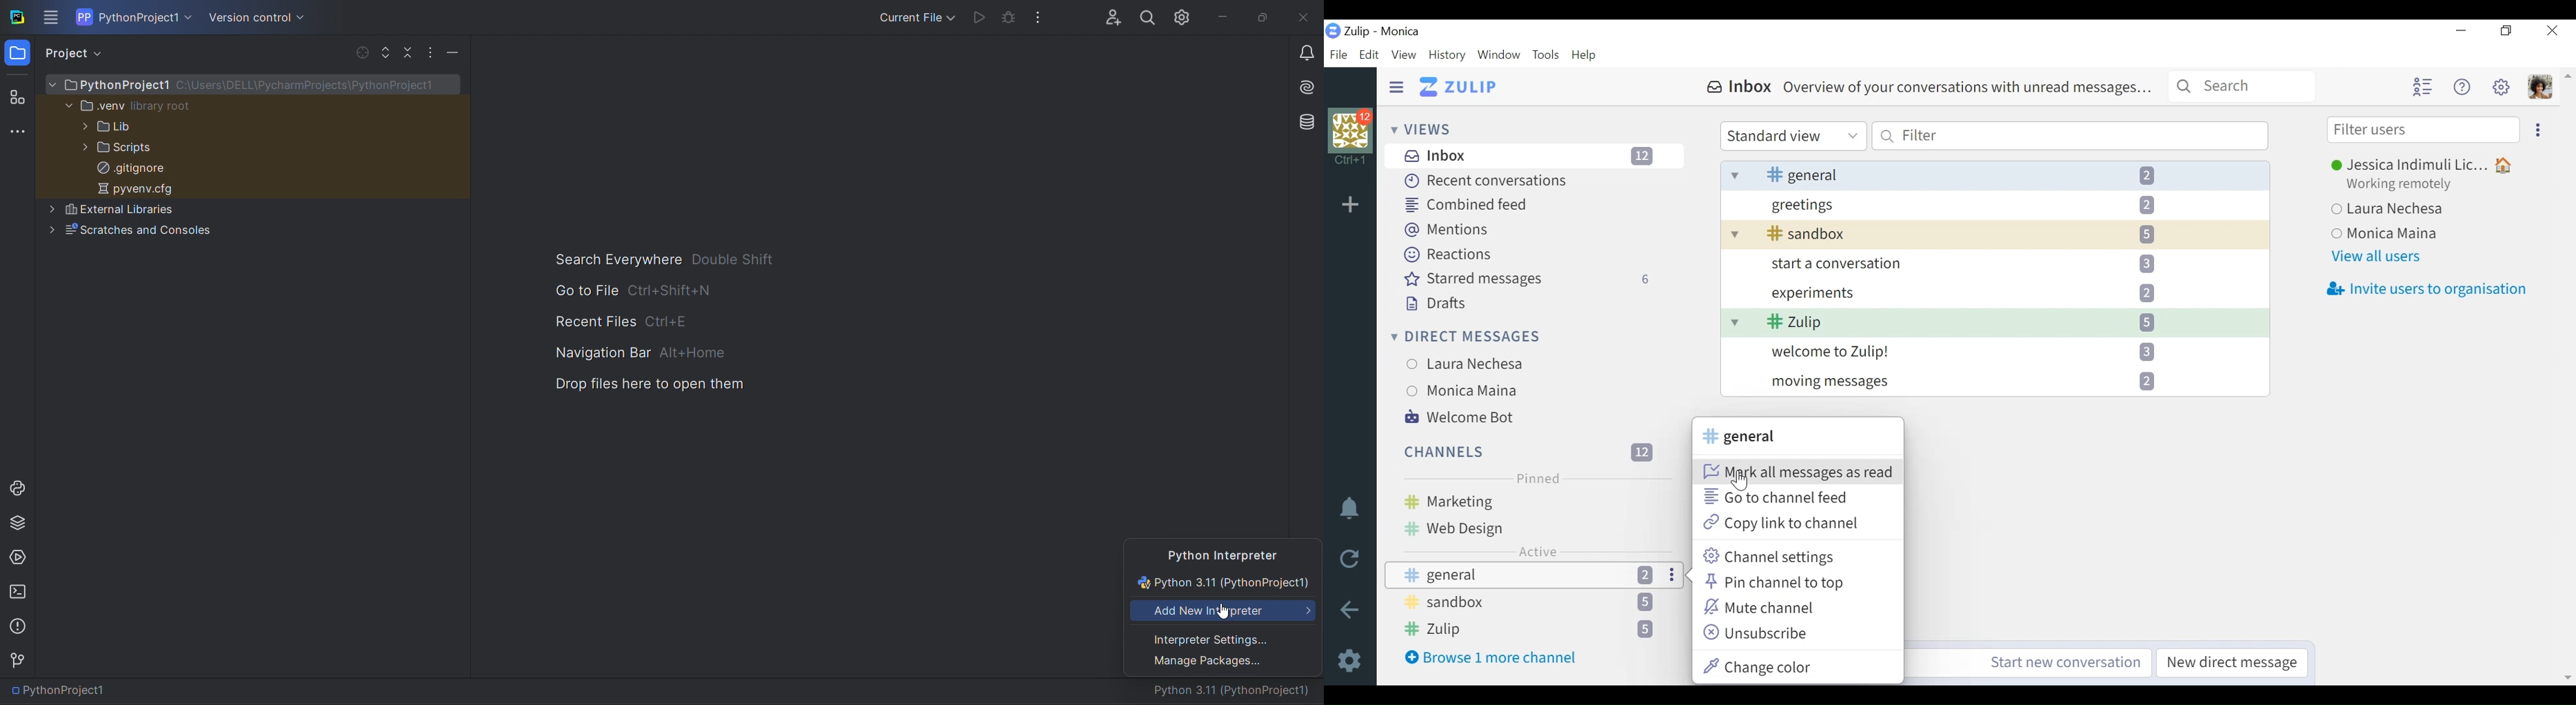  Describe the element at coordinates (1757, 631) in the screenshot. I see `Unsubscribe` at that location.